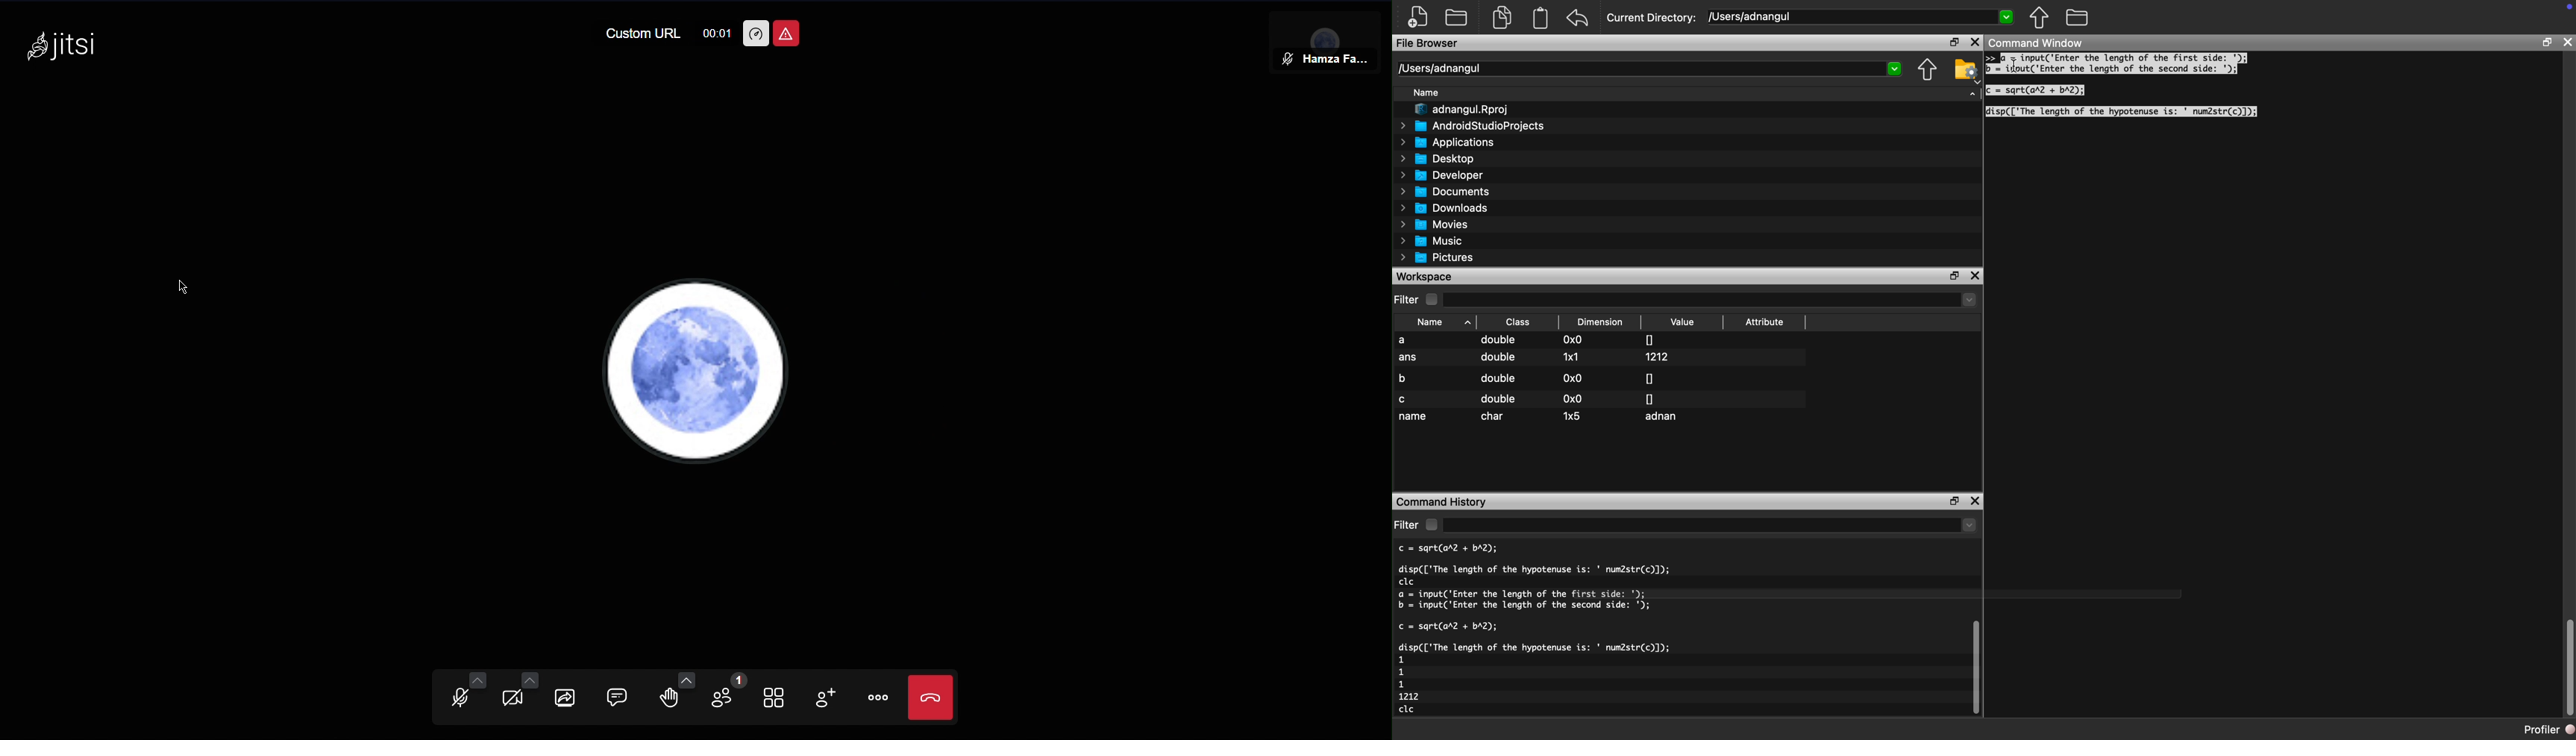 The height and width of the screenshot is (756, 2576). What do you see at coordinates (1429, 45) in the screenshot?
I see `File Browser` at bounding box center [1429, 45].